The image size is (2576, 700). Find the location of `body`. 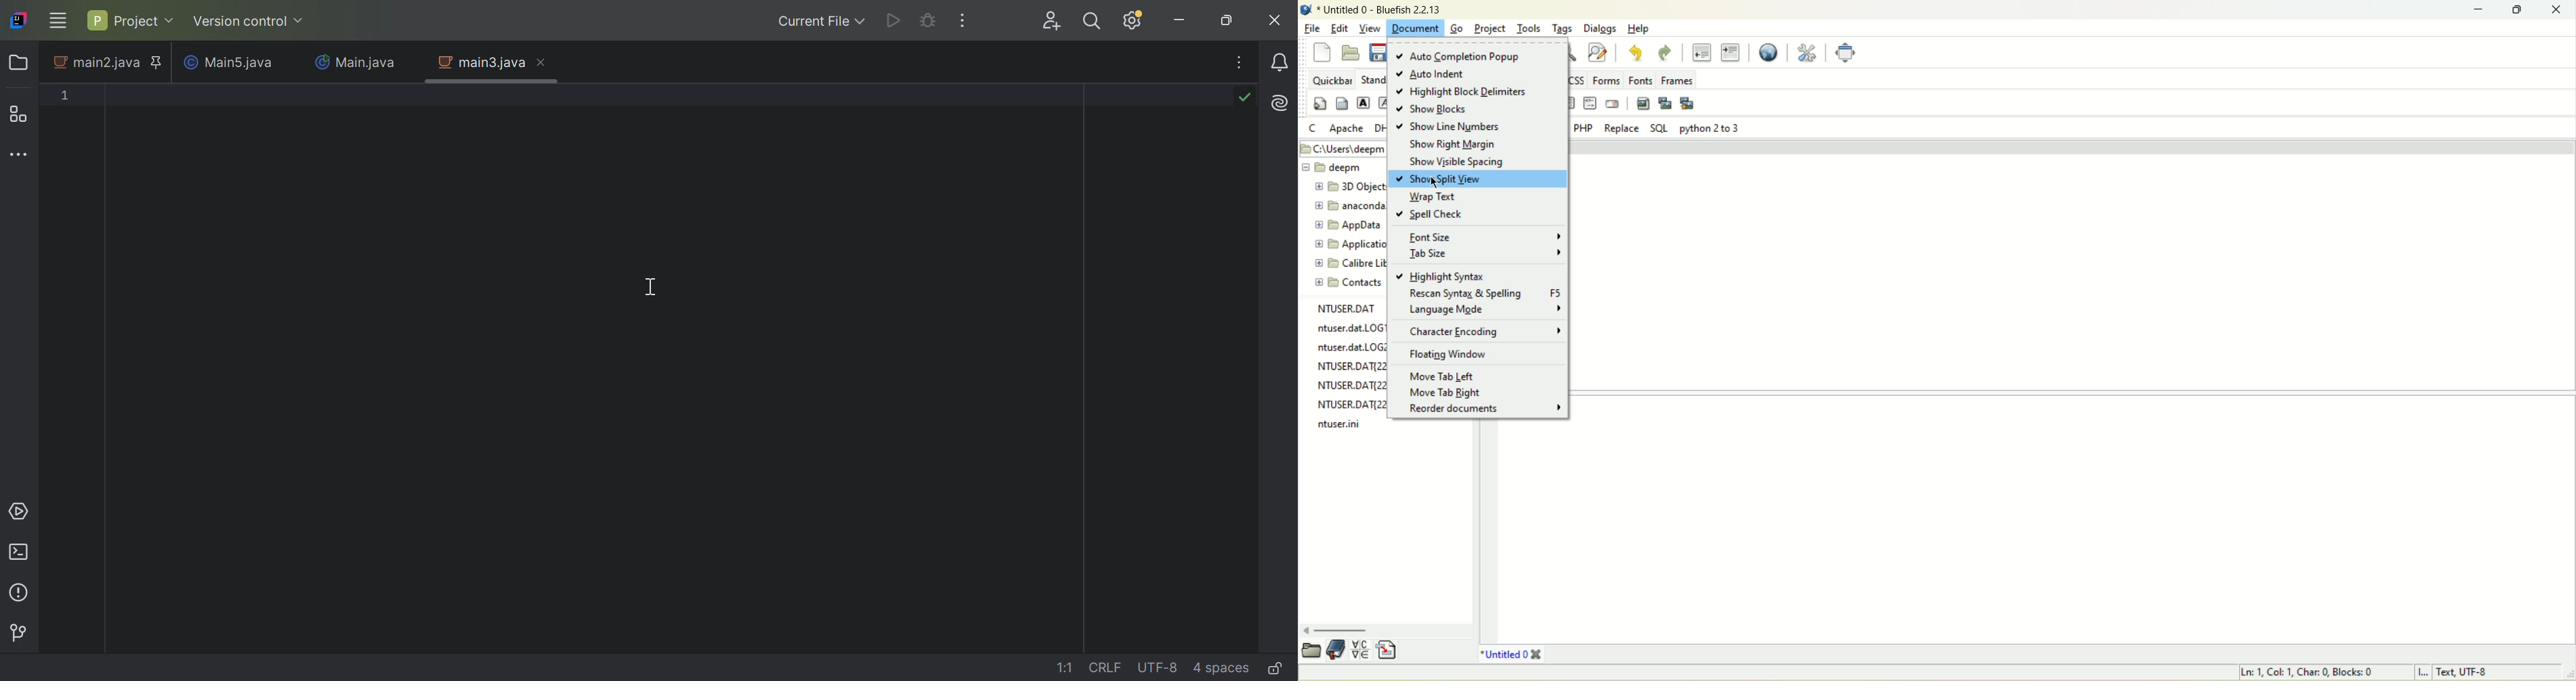

body is located at coordinates (1343, 104).